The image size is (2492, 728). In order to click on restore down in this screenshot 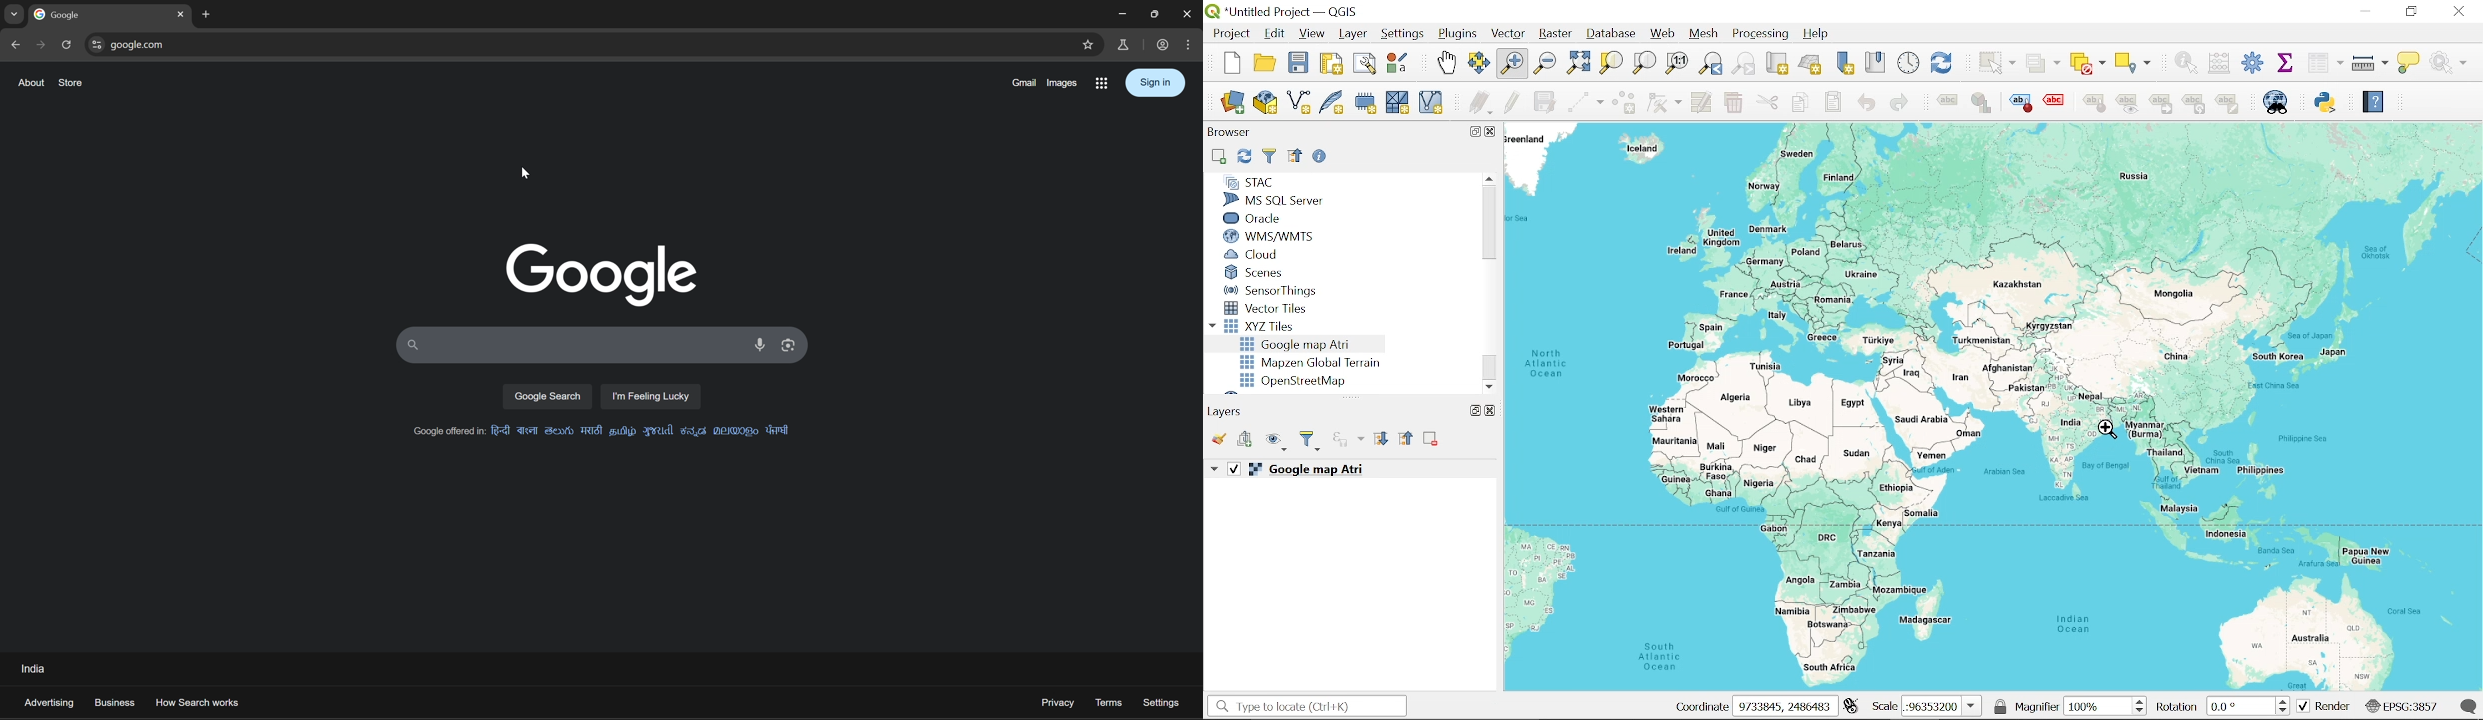, I will do `click(1157, 14)`.